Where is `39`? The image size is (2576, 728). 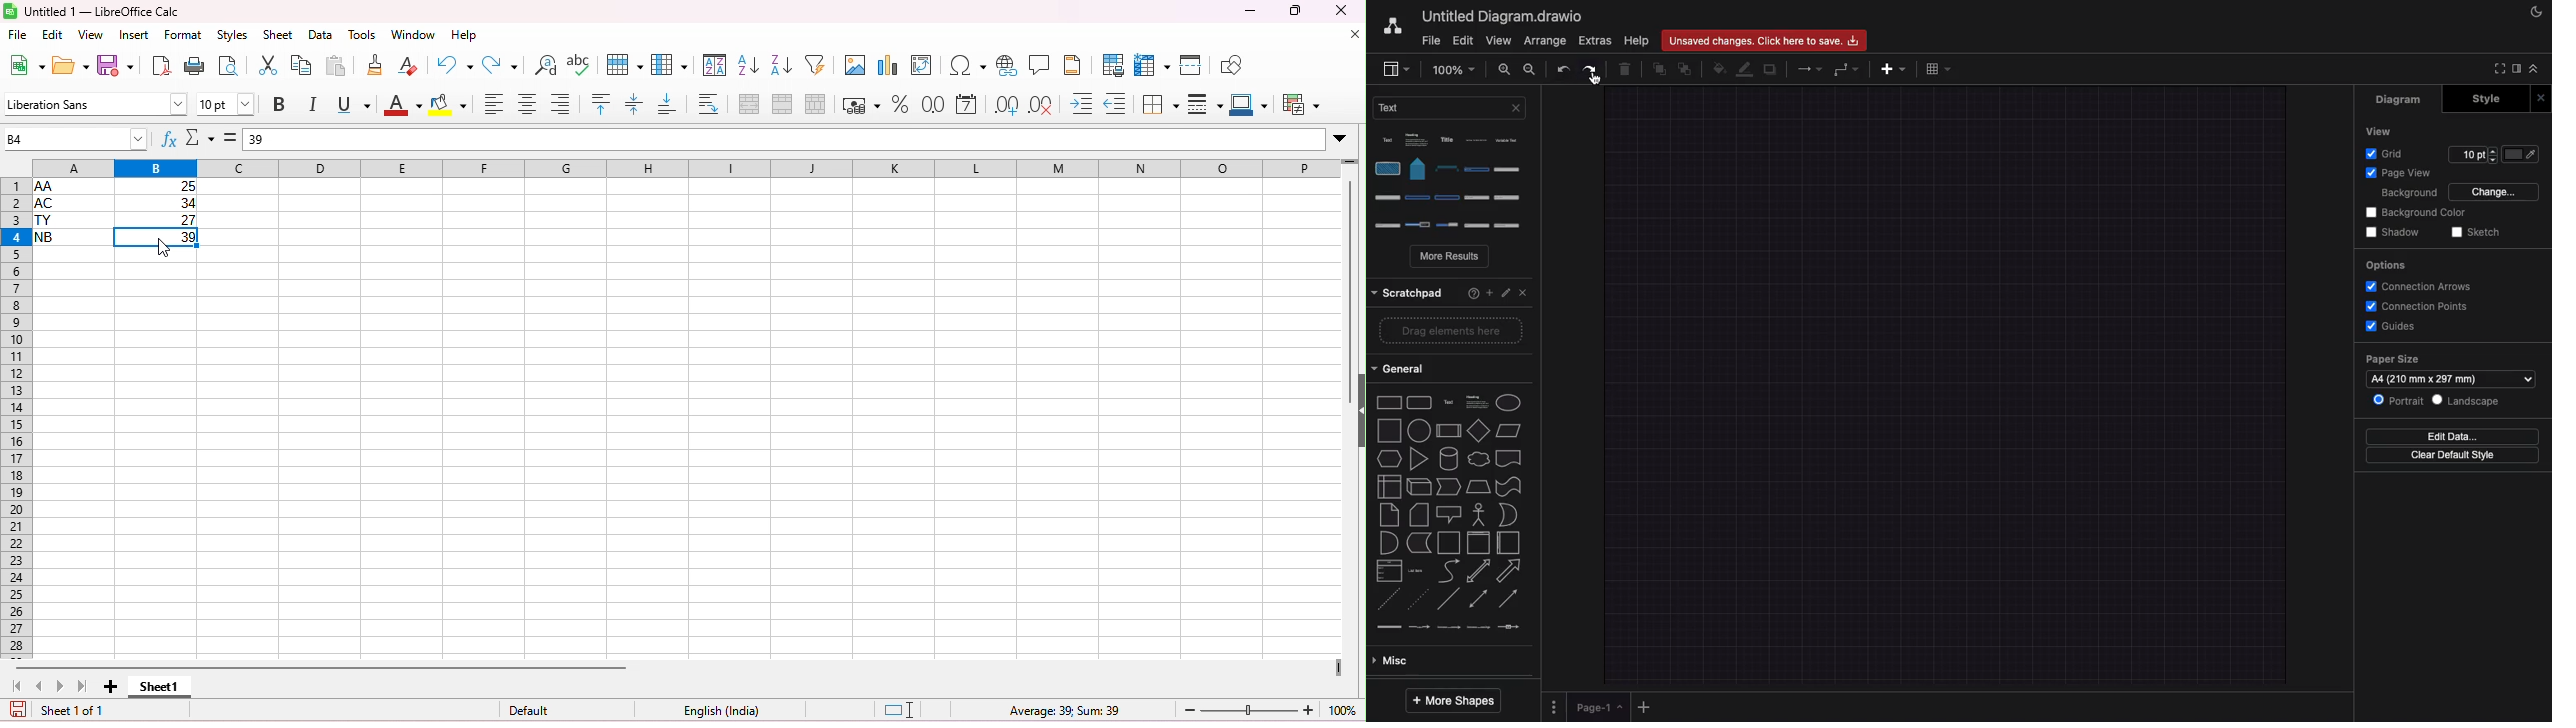
39 is located at coordinates (258, 140).